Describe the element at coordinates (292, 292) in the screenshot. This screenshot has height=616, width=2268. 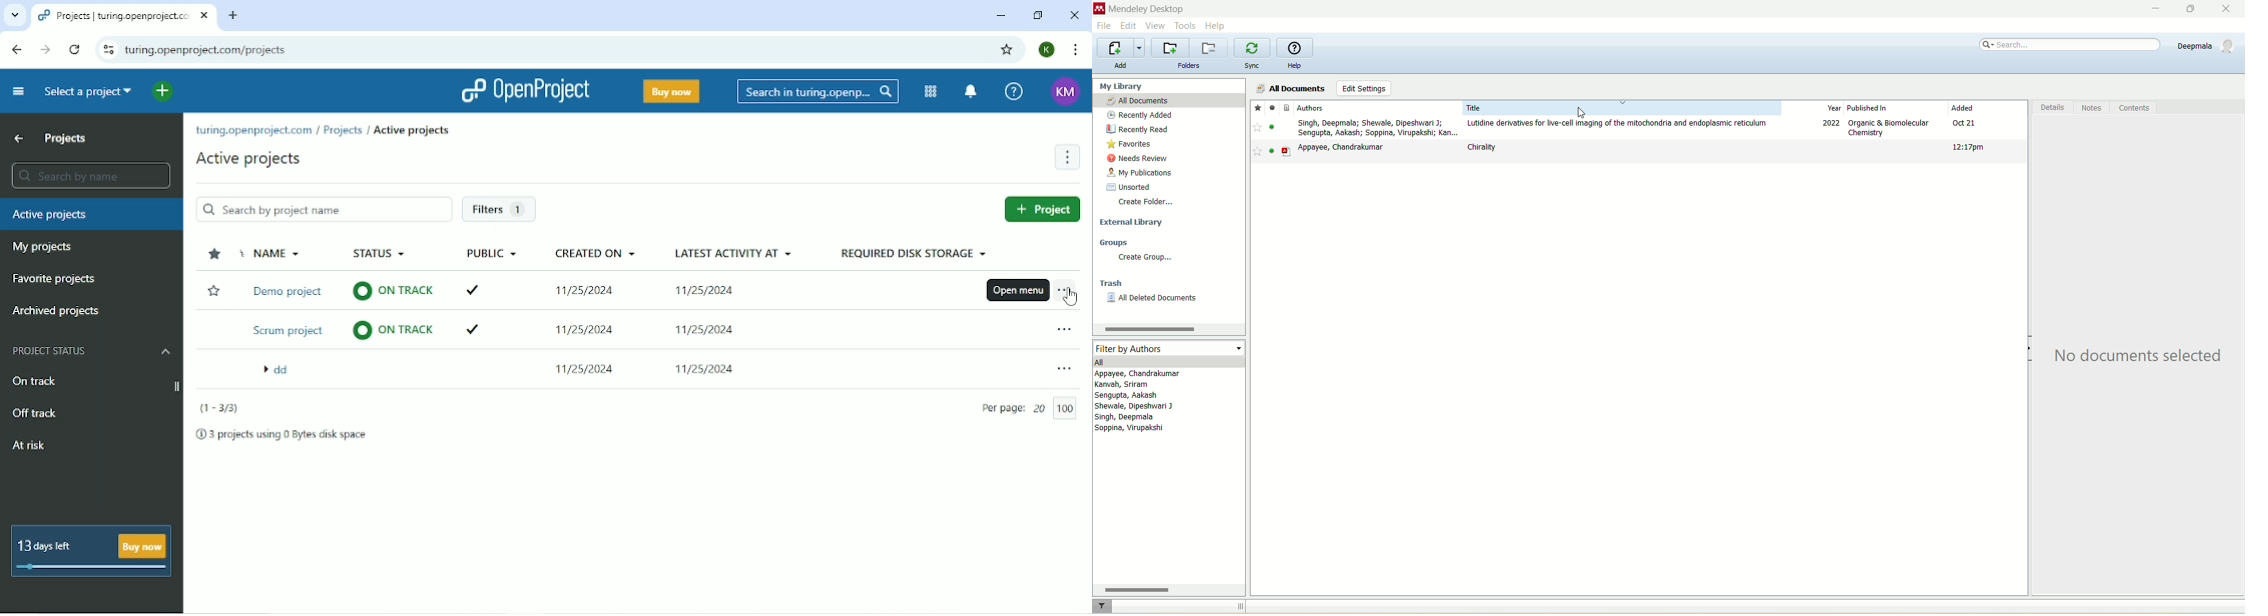
I see `Demo project` at that location.